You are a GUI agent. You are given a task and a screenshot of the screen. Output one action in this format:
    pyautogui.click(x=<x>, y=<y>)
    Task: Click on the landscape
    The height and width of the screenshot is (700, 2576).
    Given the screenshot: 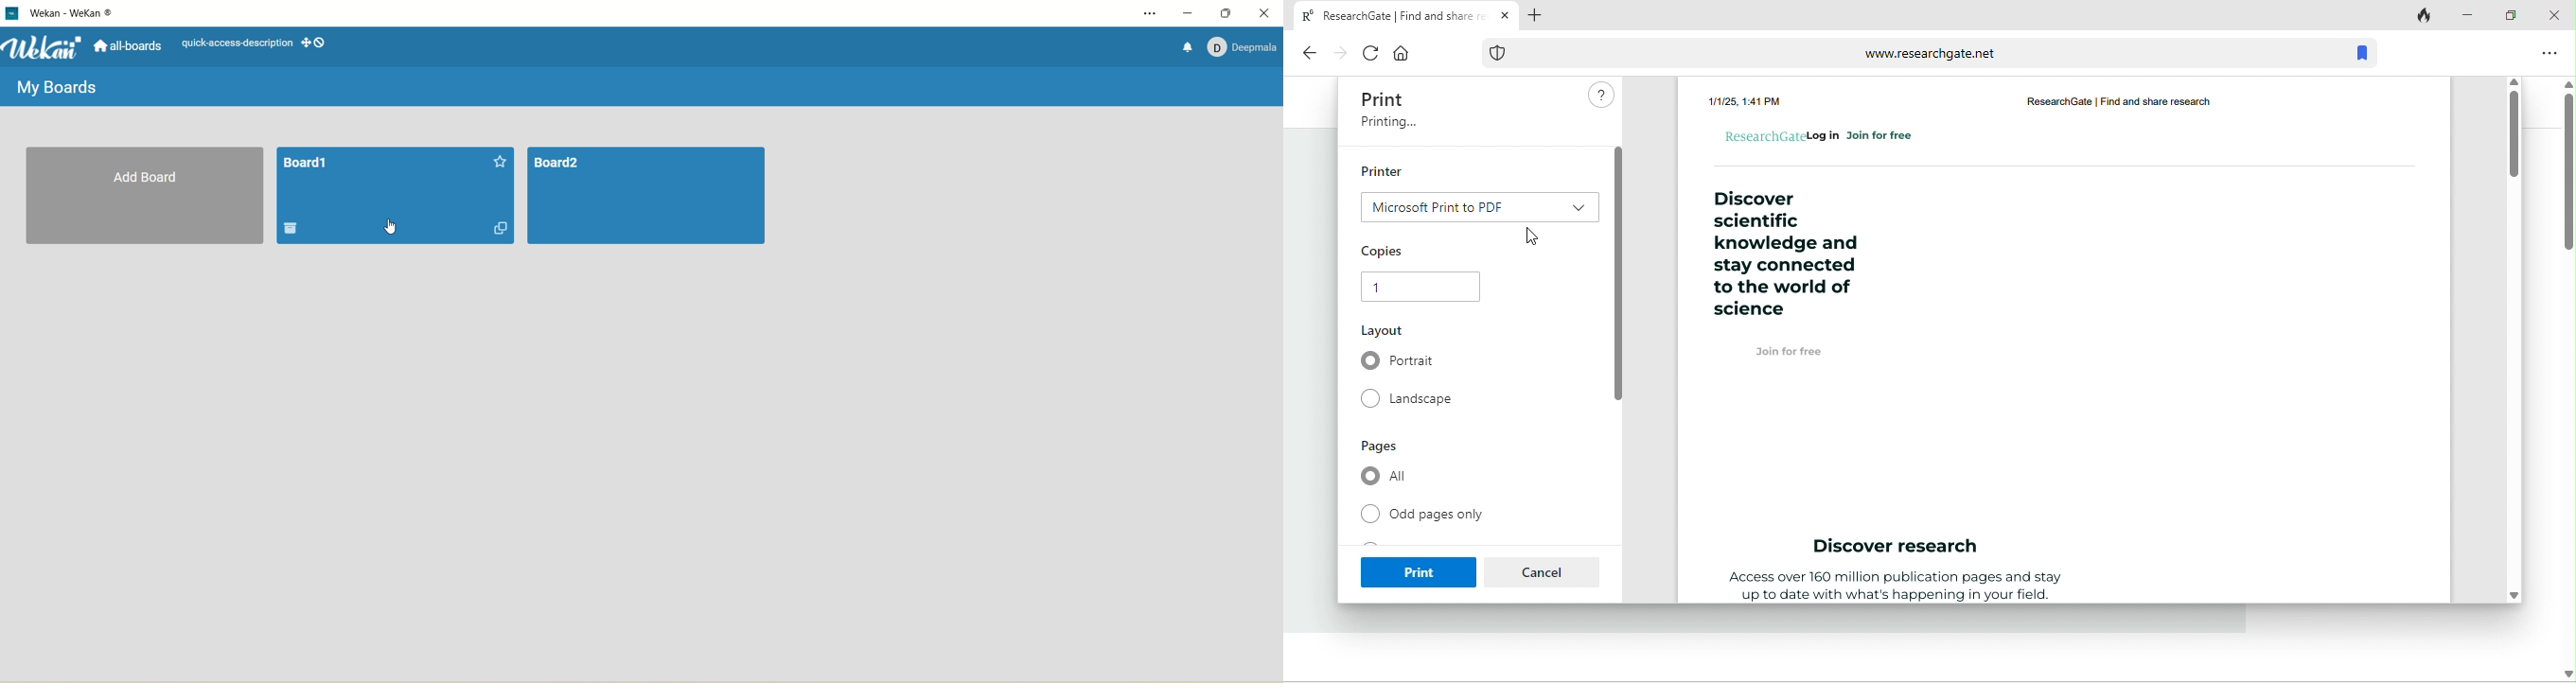 What is the action you would take?
    pyautogui.click(x=1415, y=400)
    